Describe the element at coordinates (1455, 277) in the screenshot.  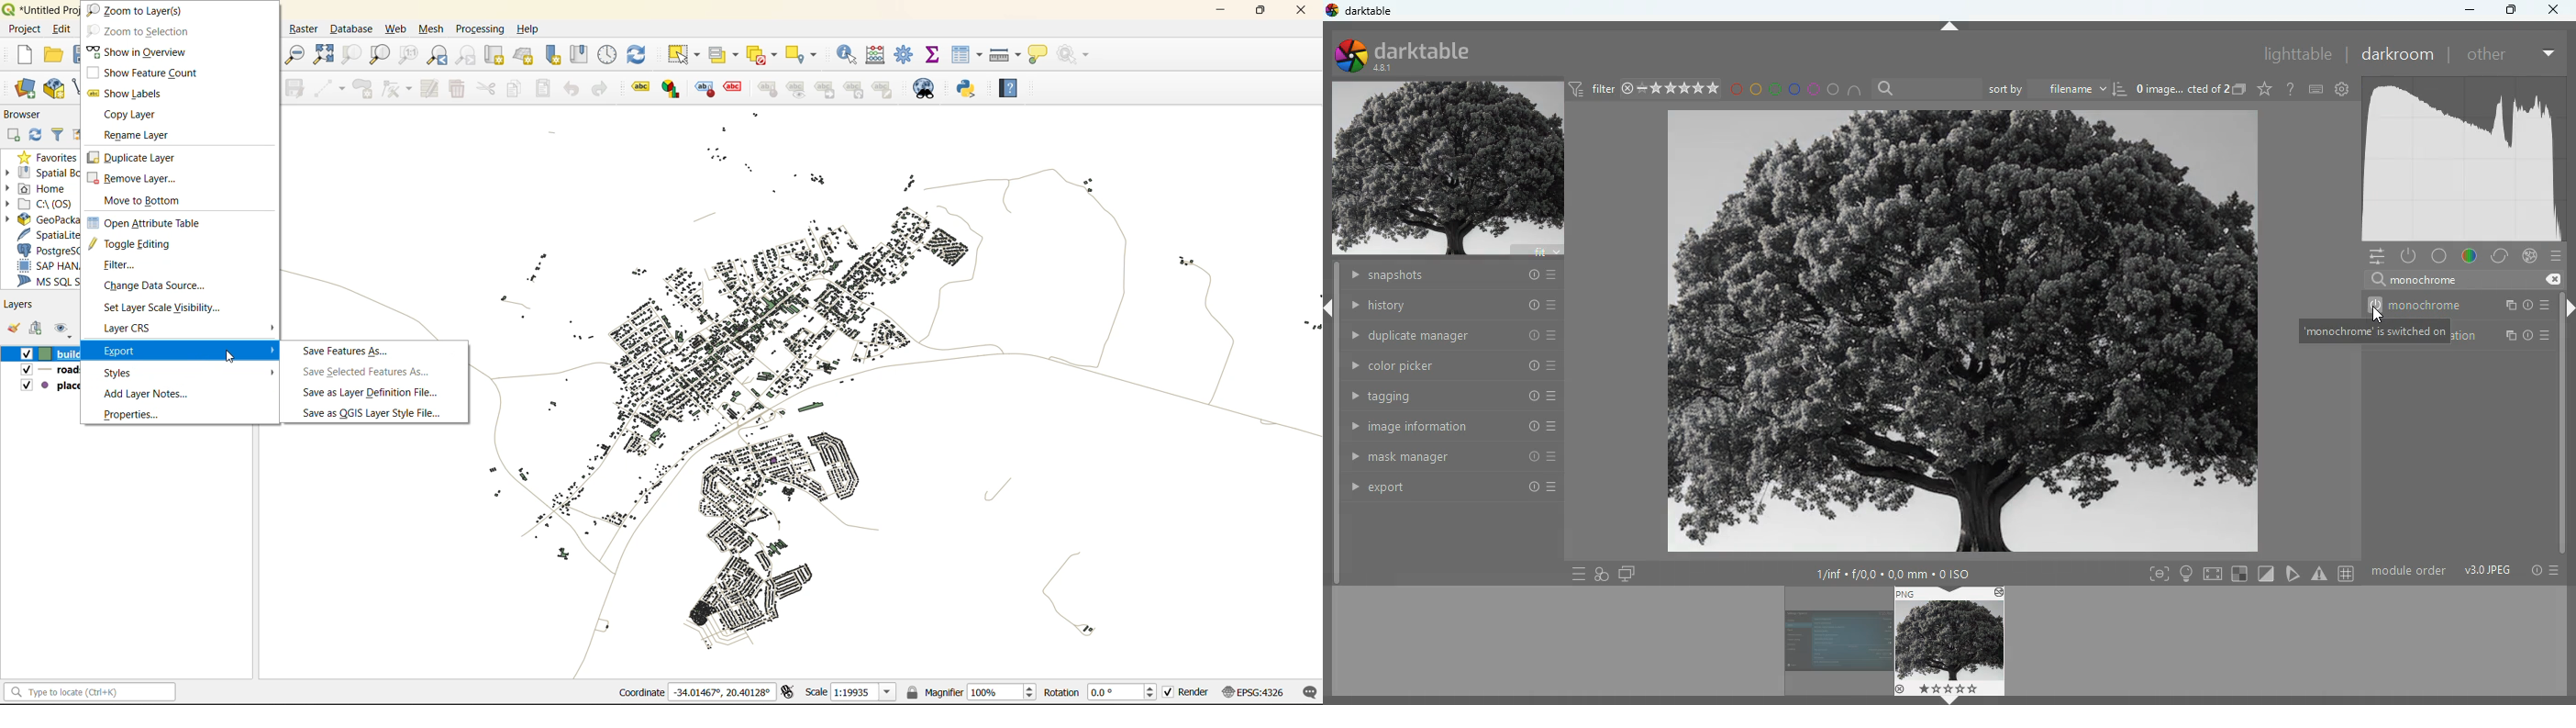
I see `snapshots` at that location.